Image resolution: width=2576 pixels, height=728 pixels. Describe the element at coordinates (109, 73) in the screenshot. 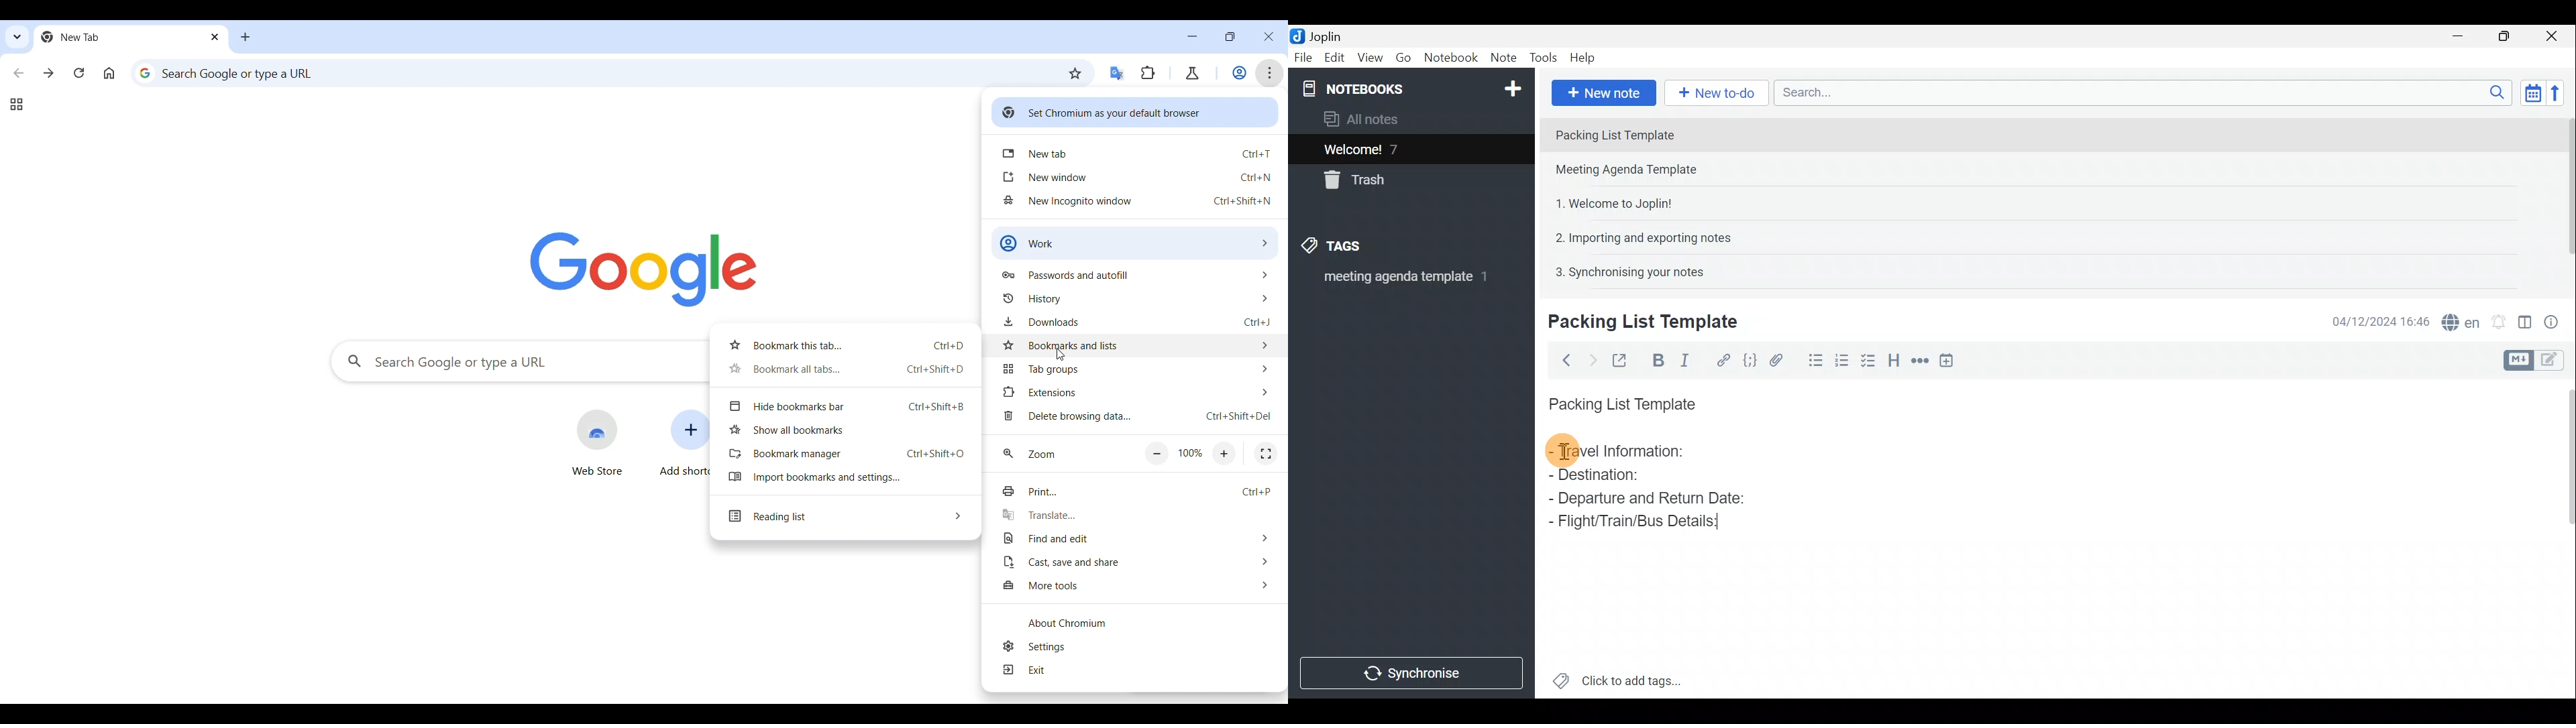

I see `Go to homepage` at that location.